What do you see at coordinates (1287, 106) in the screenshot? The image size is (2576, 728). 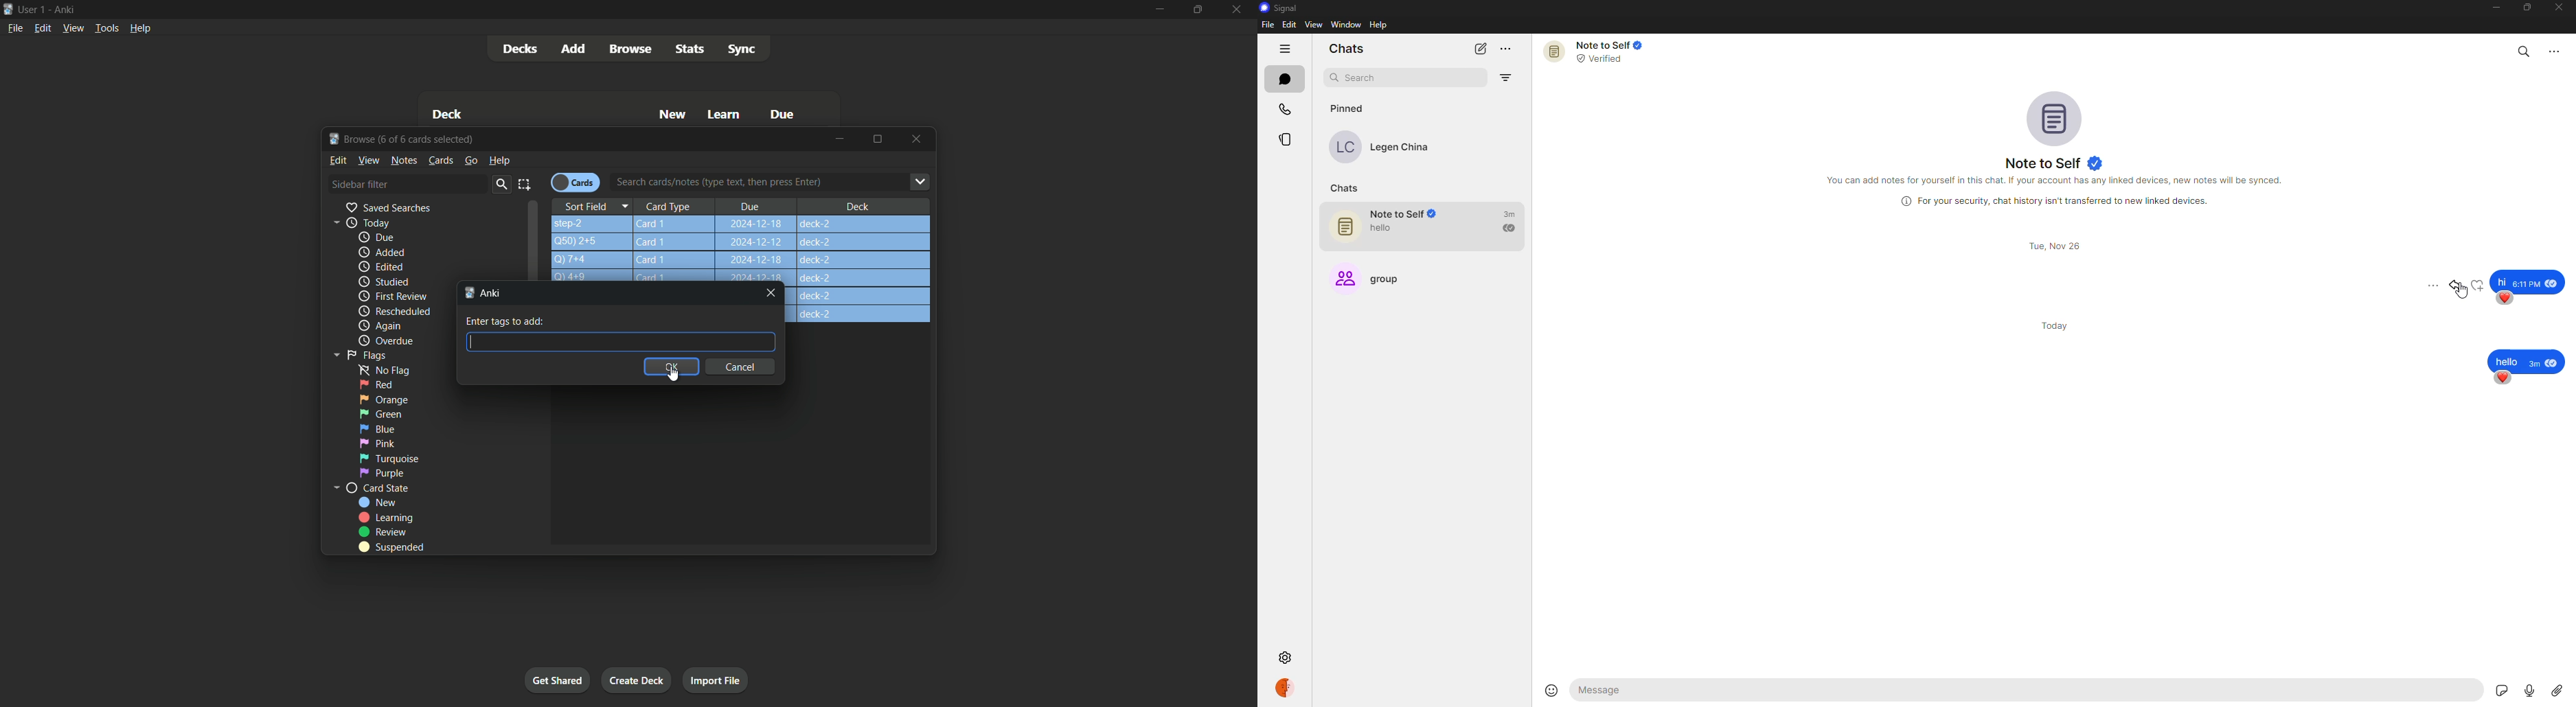 I see `calls` at bounding box center [1287, 106].